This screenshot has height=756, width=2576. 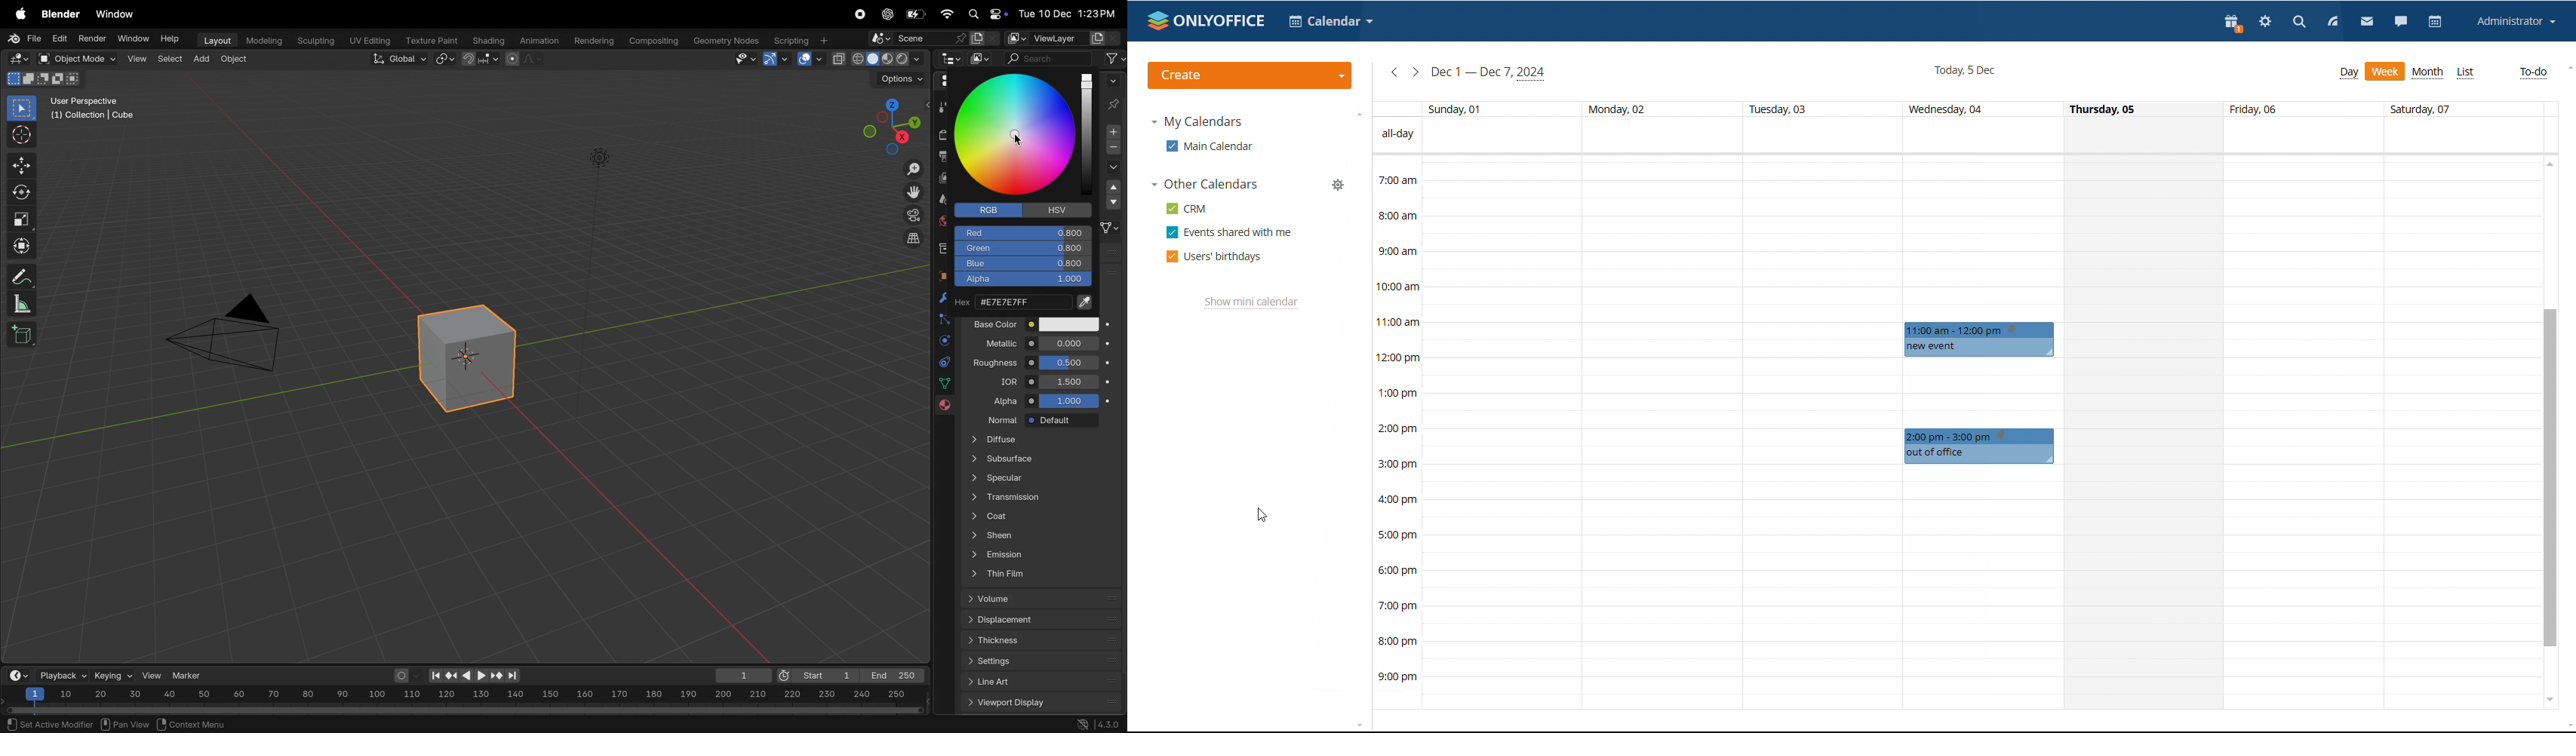 What do you see at coordinates (1063, 421) in the screenshot?
I see `default` at bounding box center [1063, 421].